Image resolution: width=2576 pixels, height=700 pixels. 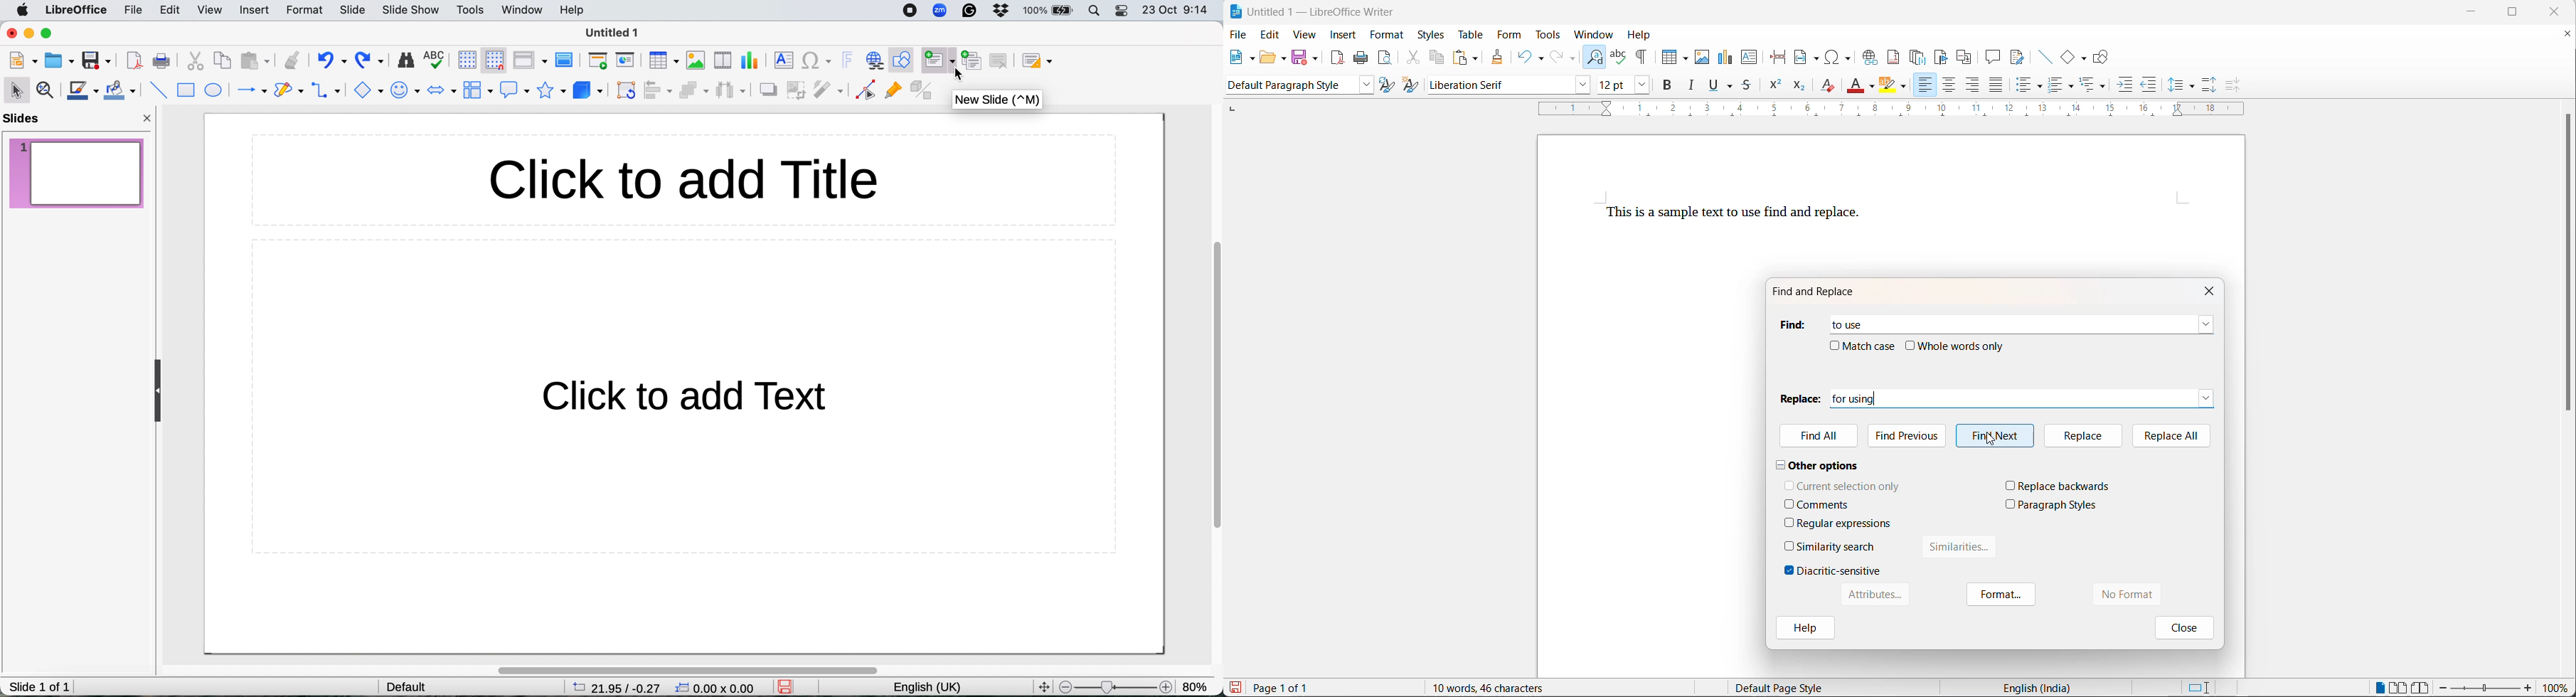 What do you see at coordinates (1439, 57) in the screenshot?
I see `copy` at bounding box center [1439, 57].